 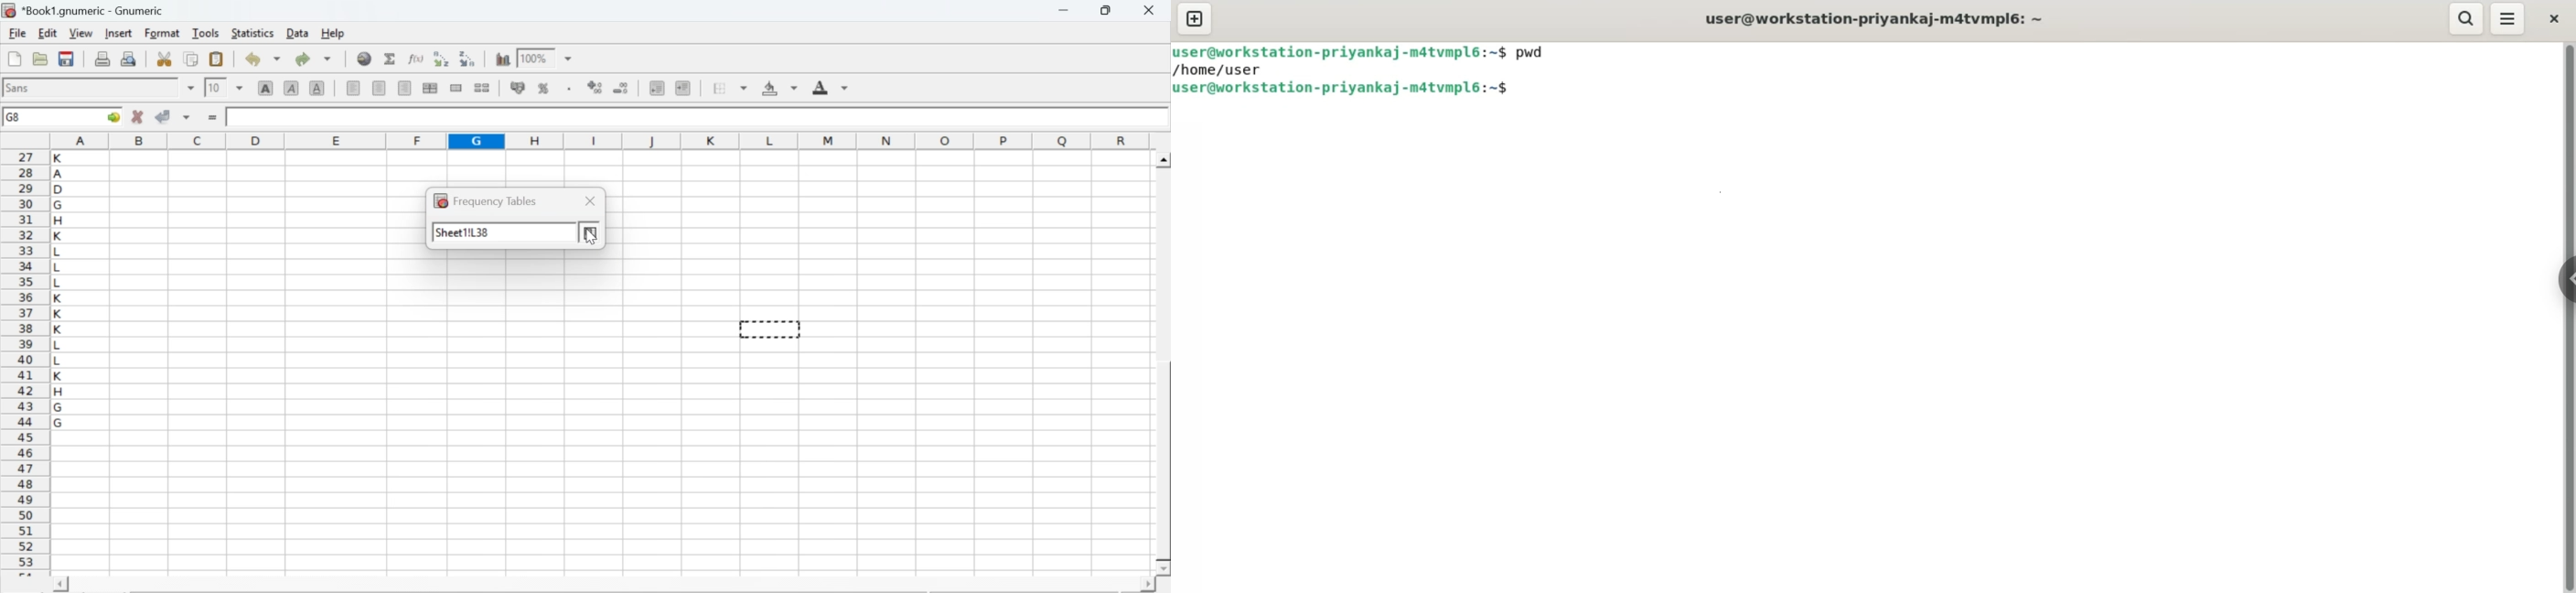 I want to click on sum in current cell, so click(x=391, y=58).